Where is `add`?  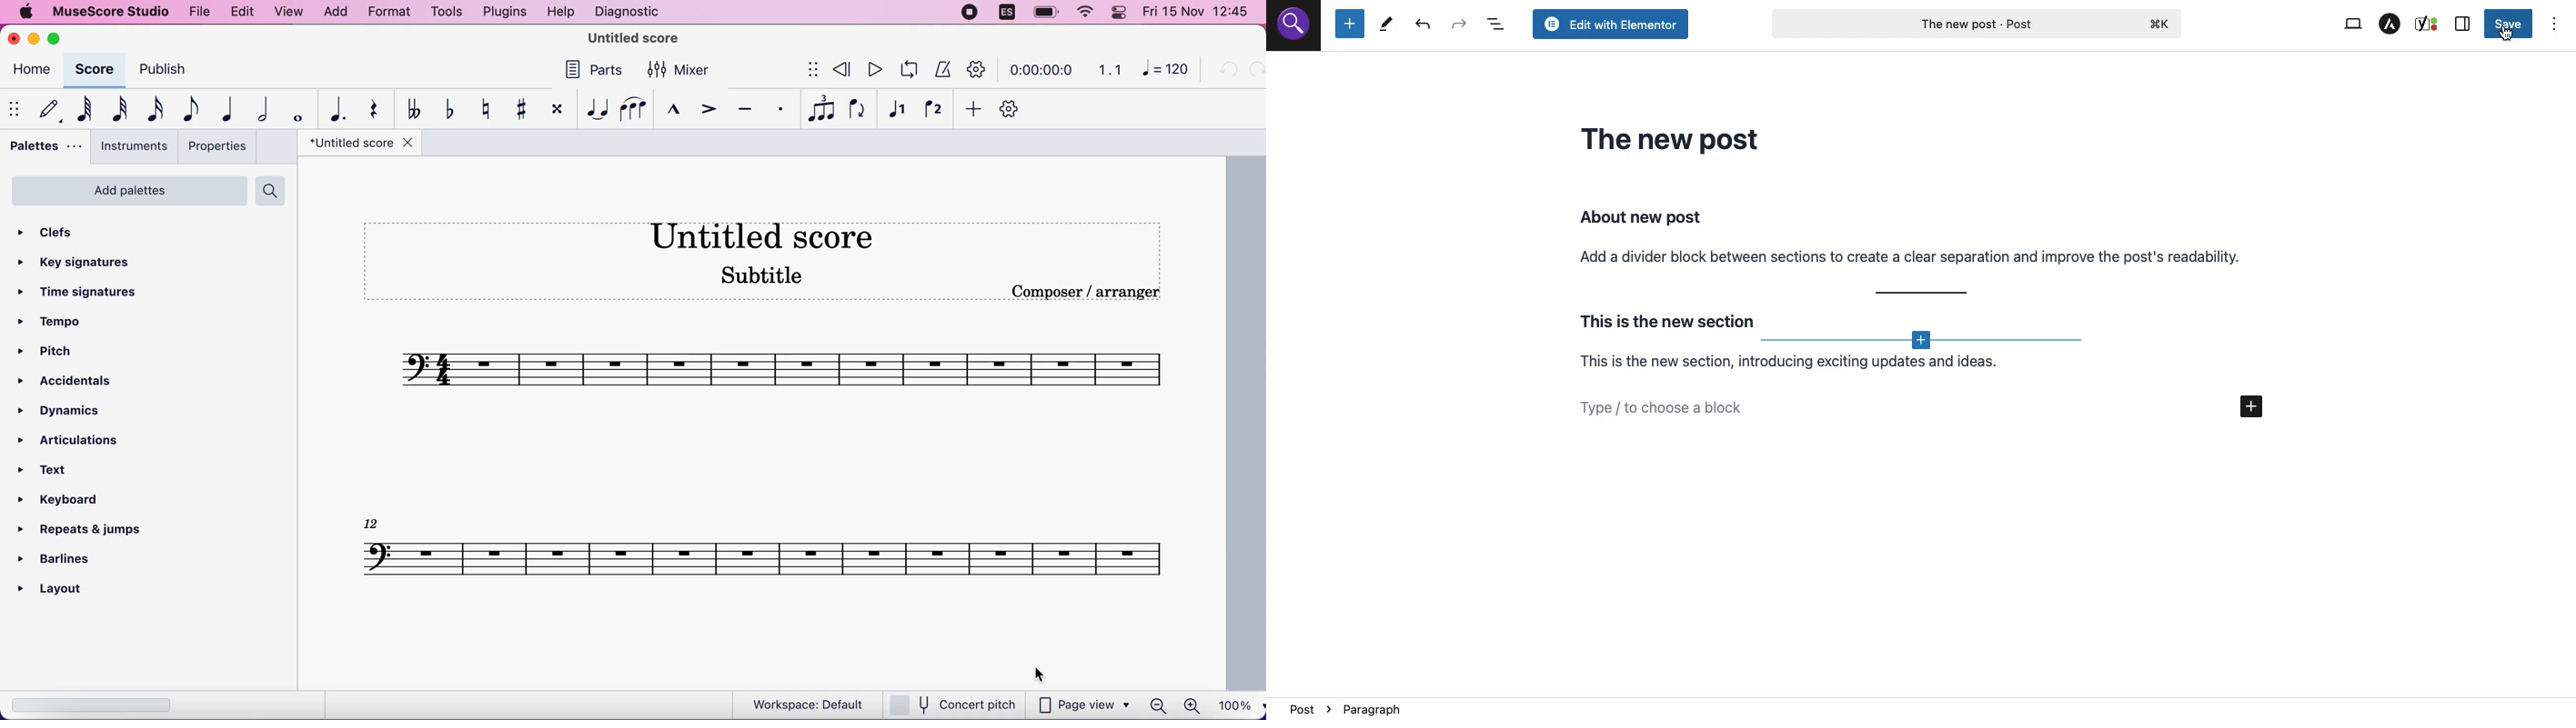 add is located at coordinates (972, 108).